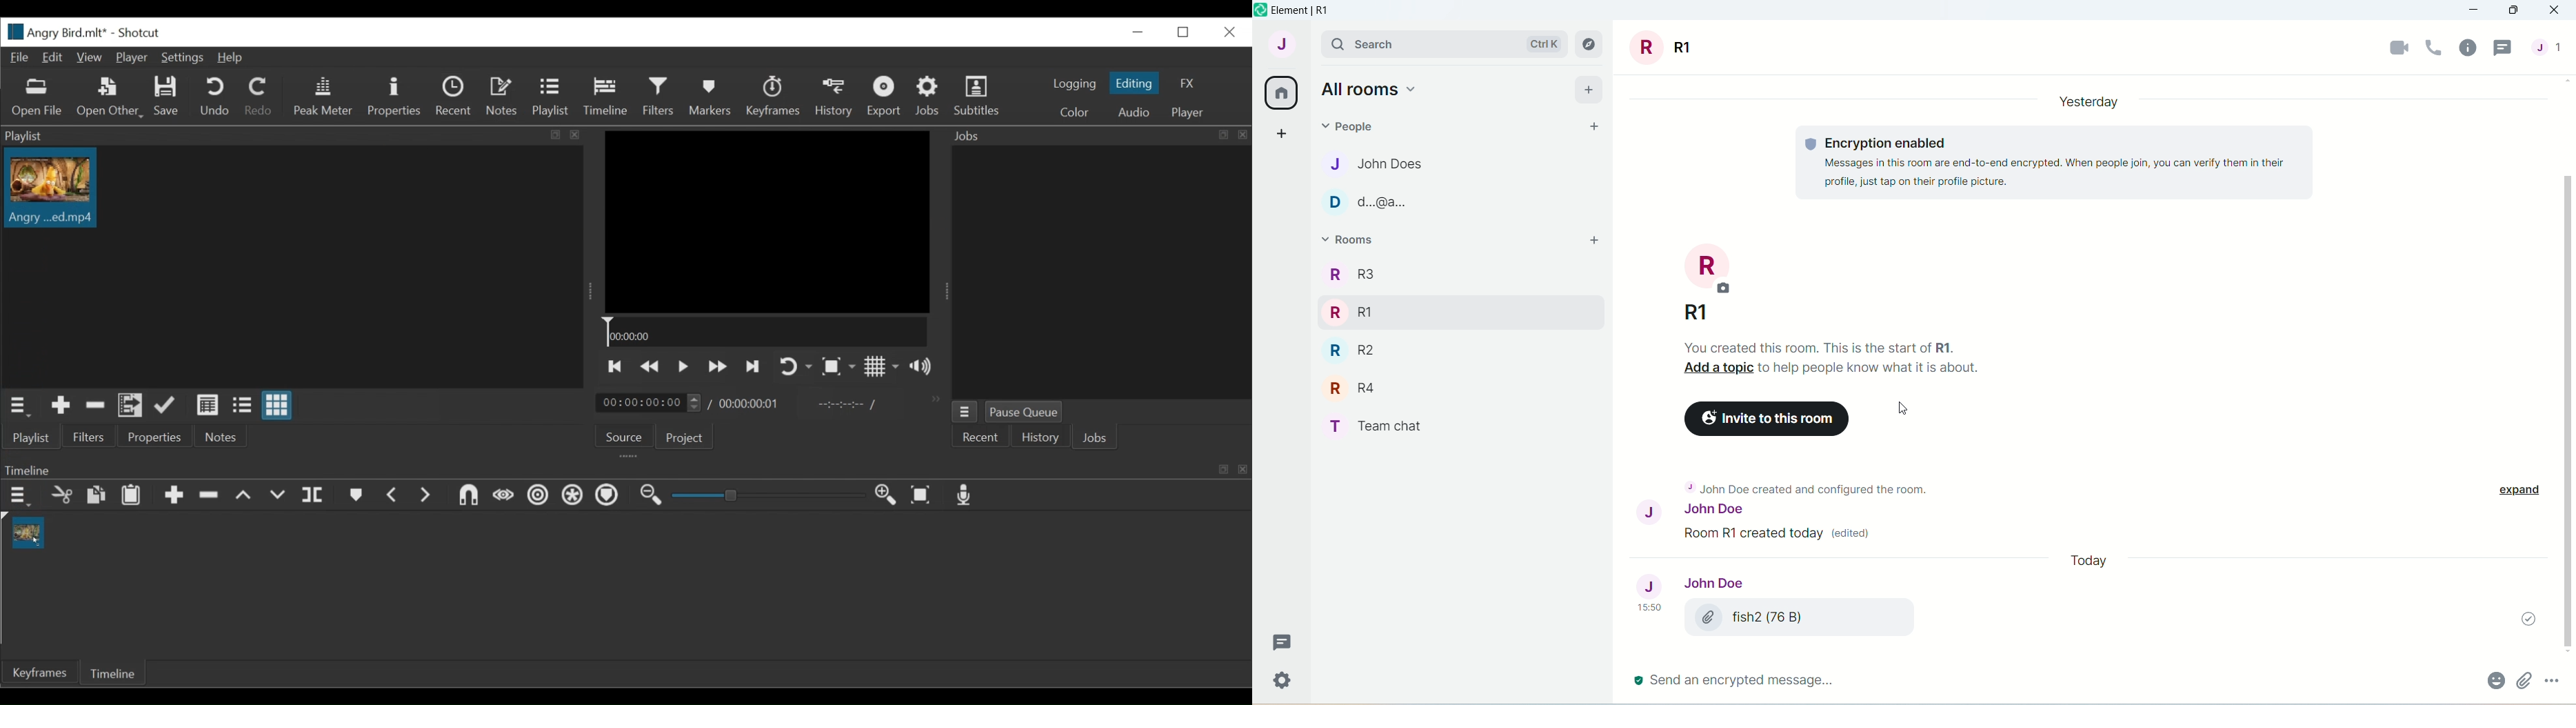 Image resolution: width=2576 pixels, height=728 pixels. Describe the element at coordinates (684, 437) in the screenshot. I see `Project` at that location.